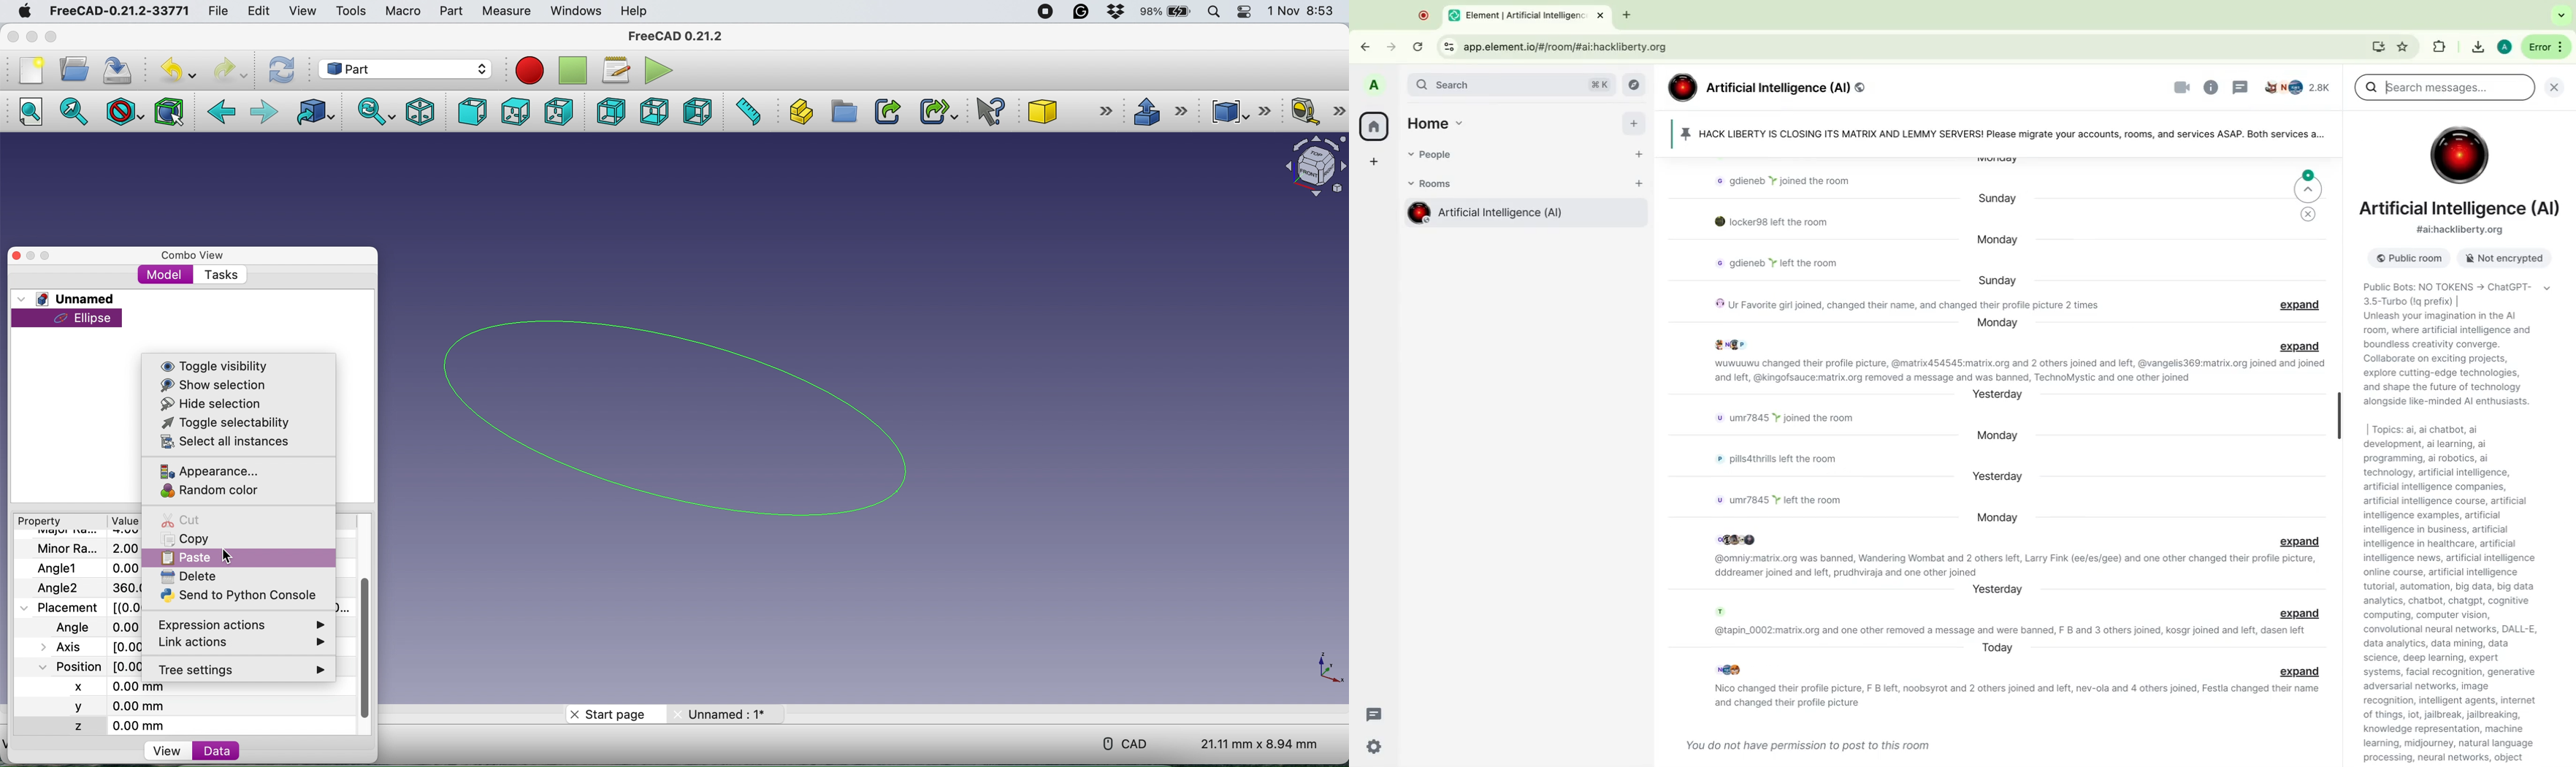 The width and height of the screenshot is (2576, 784). What do you see at coordinates (75, 68) in the screenshot?
I see `open` at bounding box center [75, 68].